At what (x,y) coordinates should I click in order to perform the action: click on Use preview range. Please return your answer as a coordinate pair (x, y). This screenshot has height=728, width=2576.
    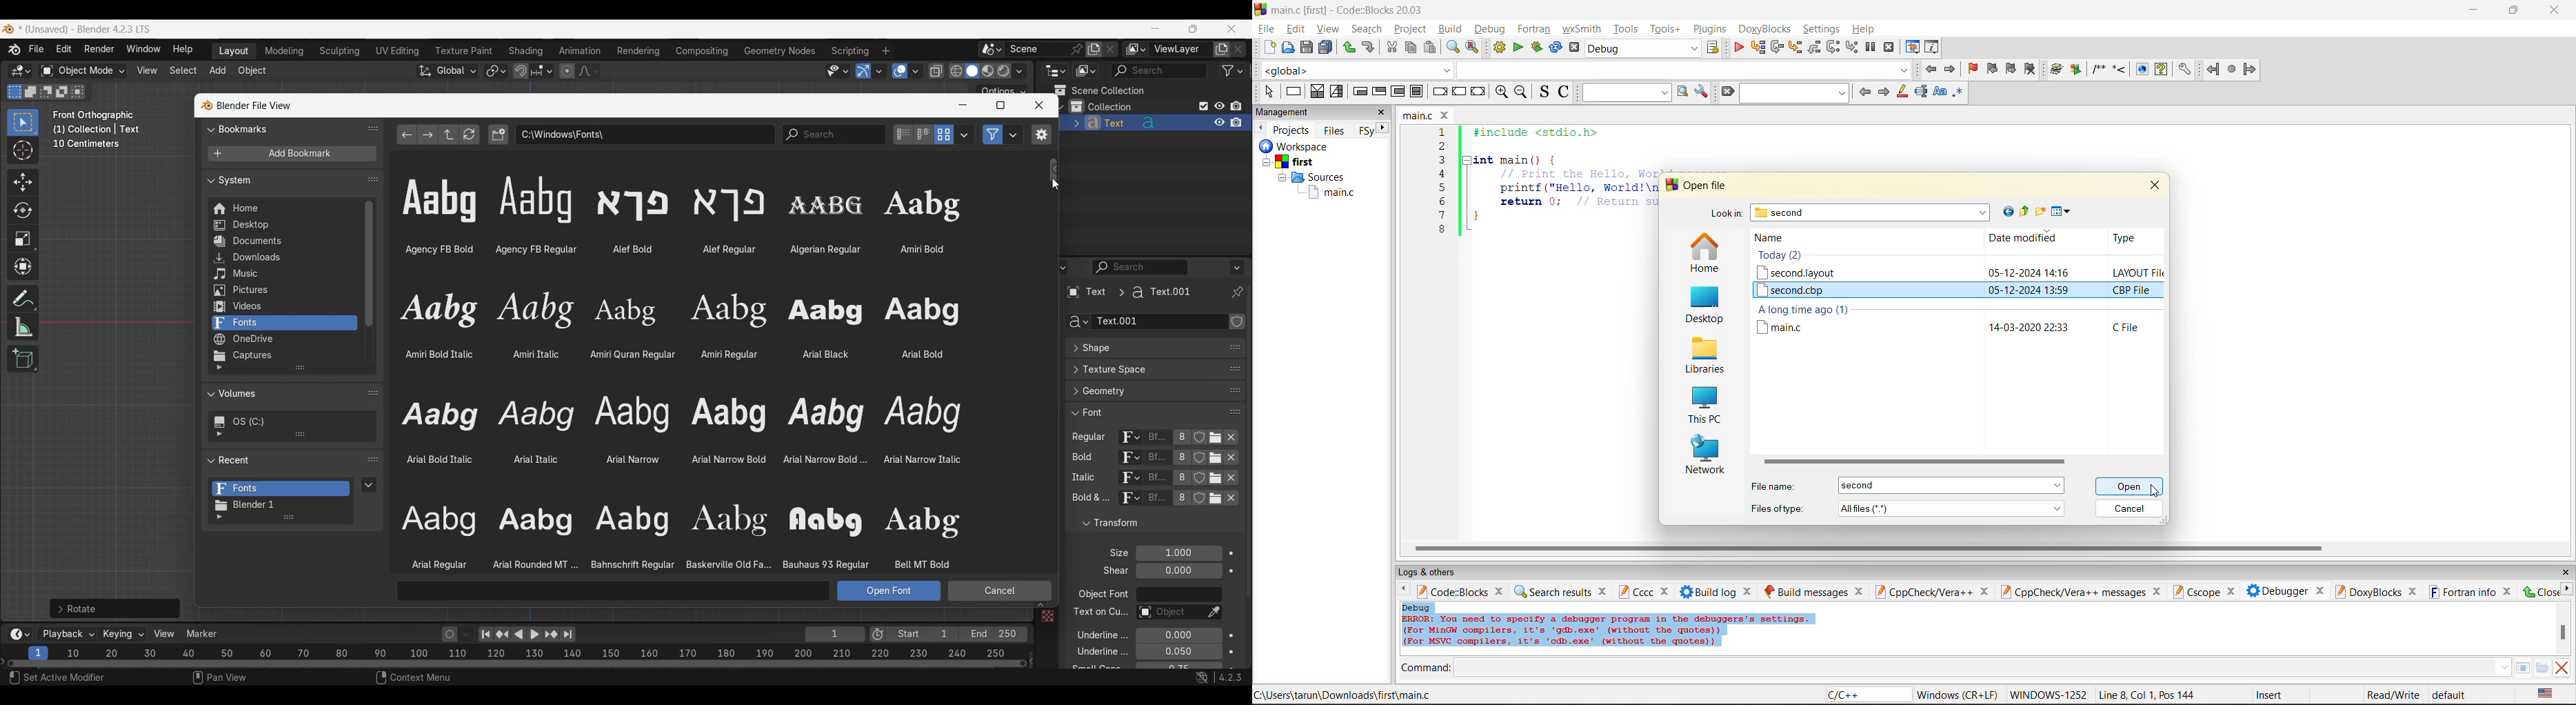
    Looking at the image, I should click on (878, 634).